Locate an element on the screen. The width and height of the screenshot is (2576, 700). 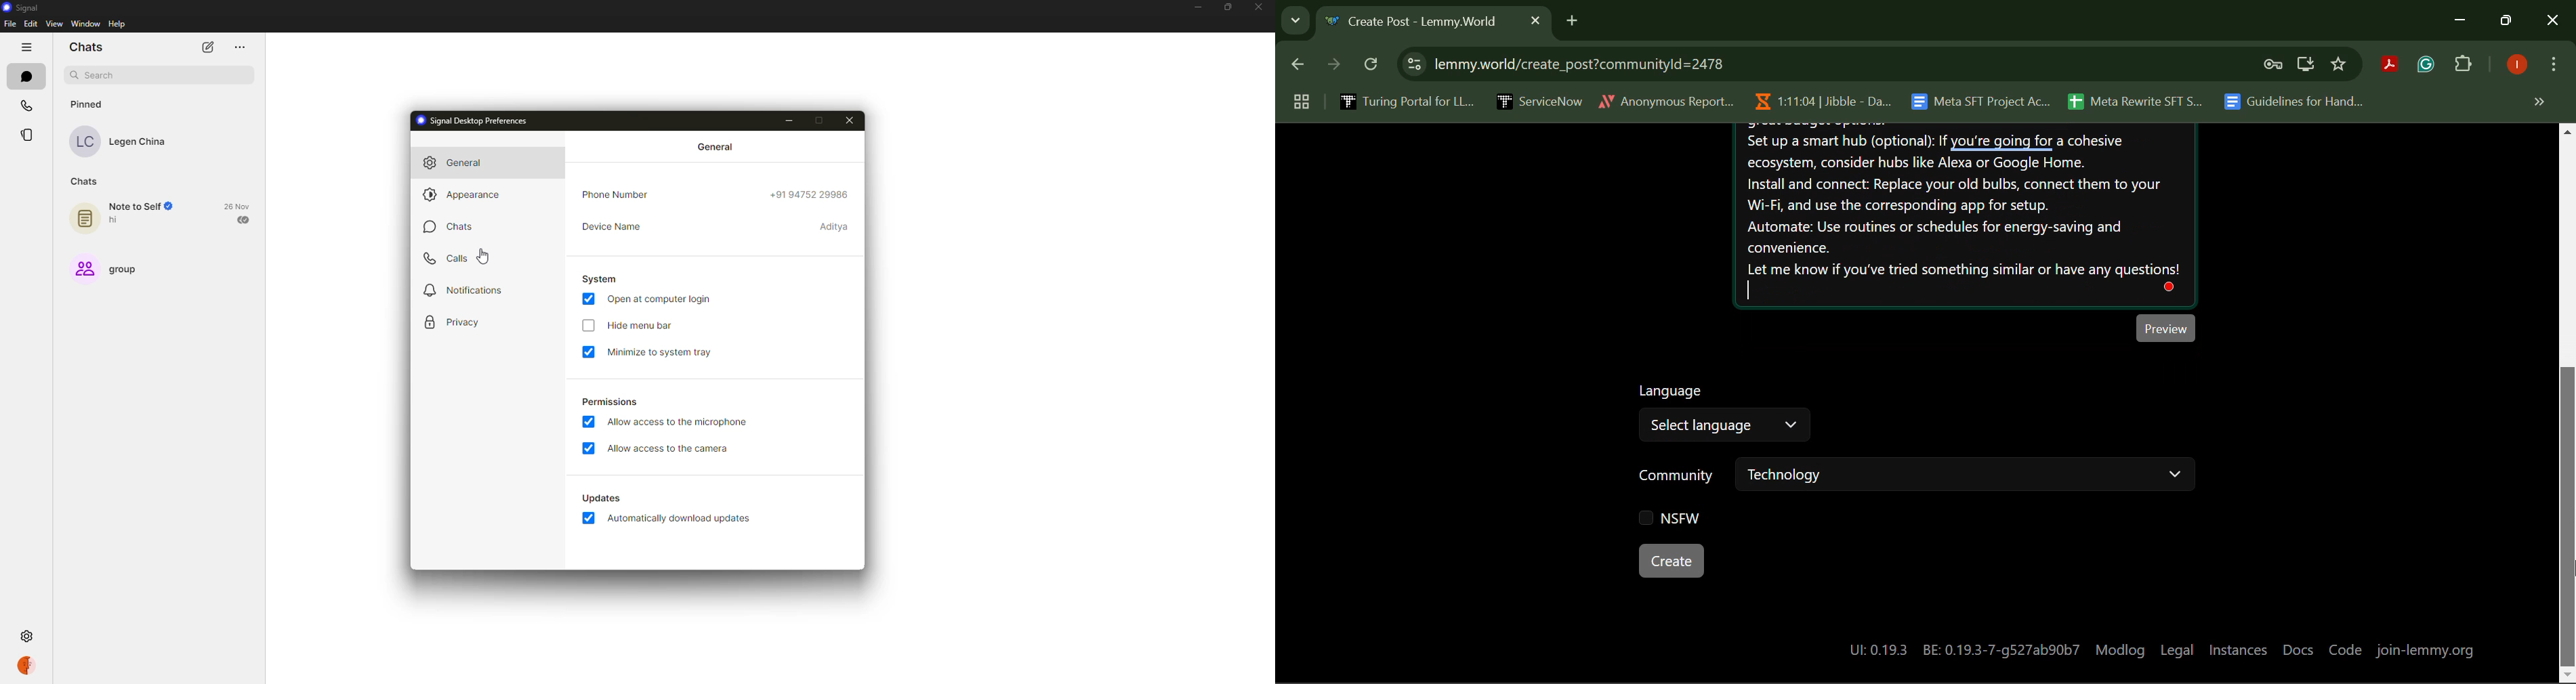
help is located at coordinates (116, 23).